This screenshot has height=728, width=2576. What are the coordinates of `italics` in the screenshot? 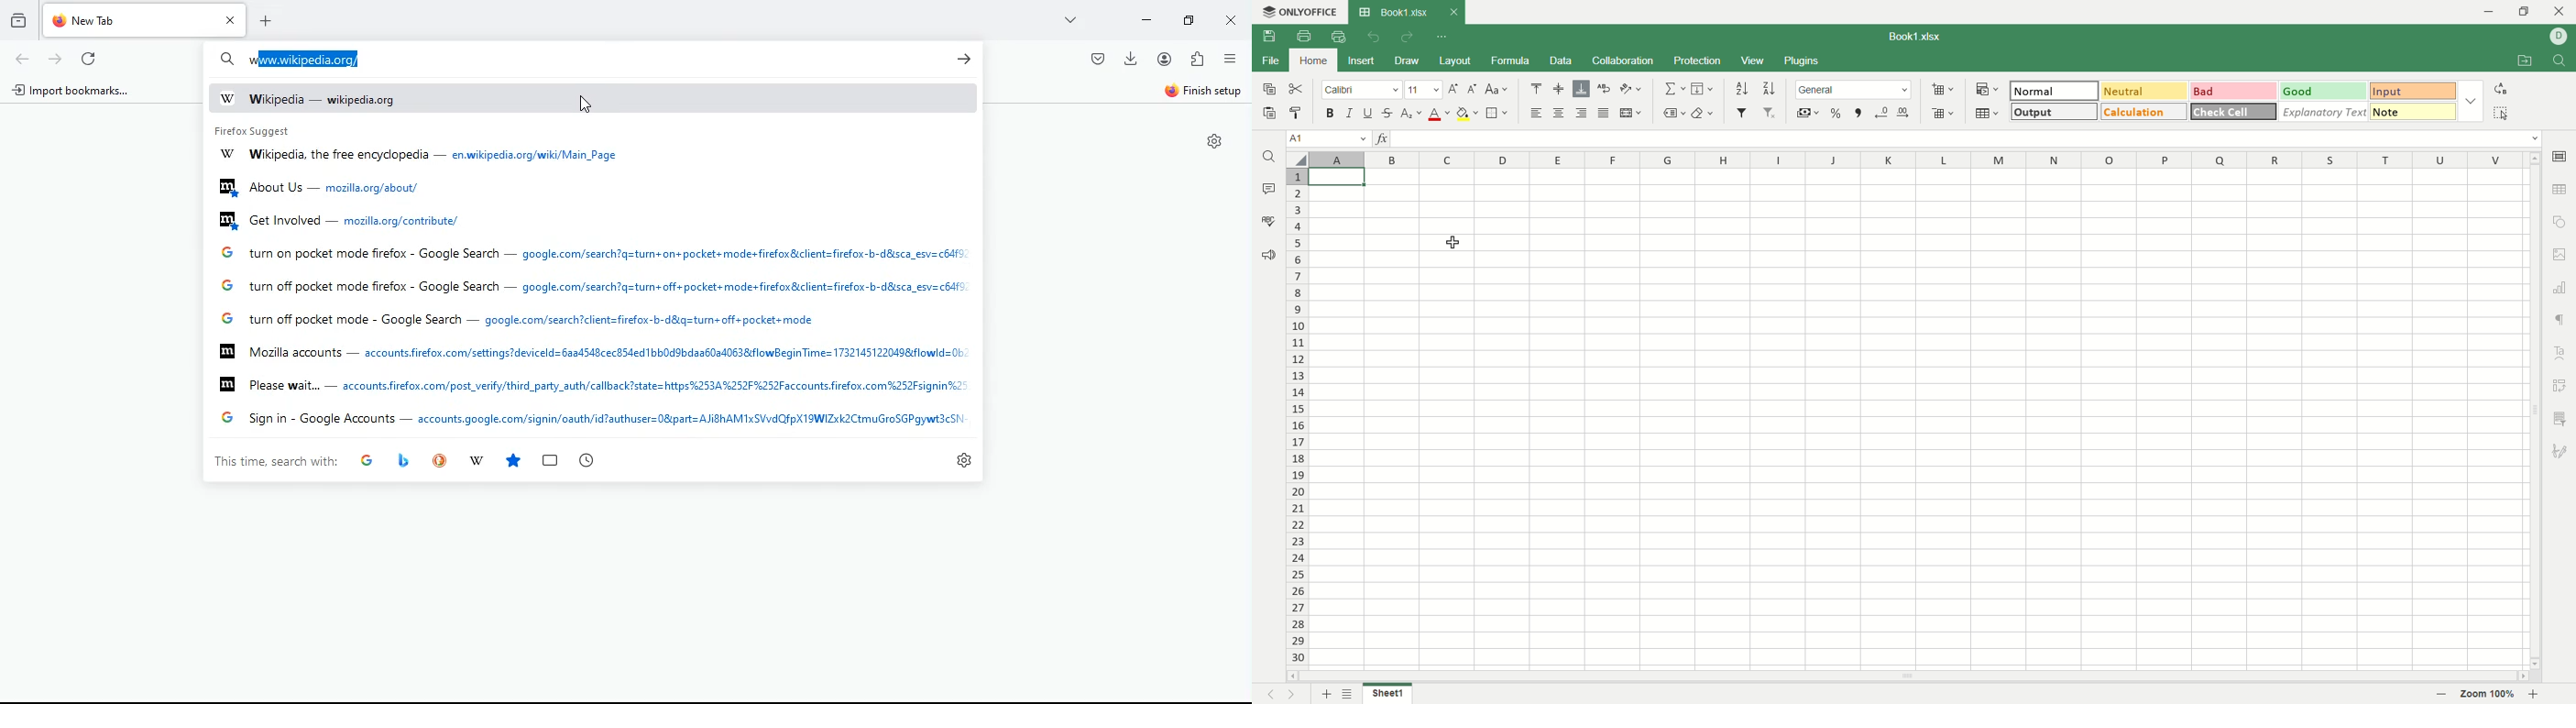 It's located at (1348, 113).